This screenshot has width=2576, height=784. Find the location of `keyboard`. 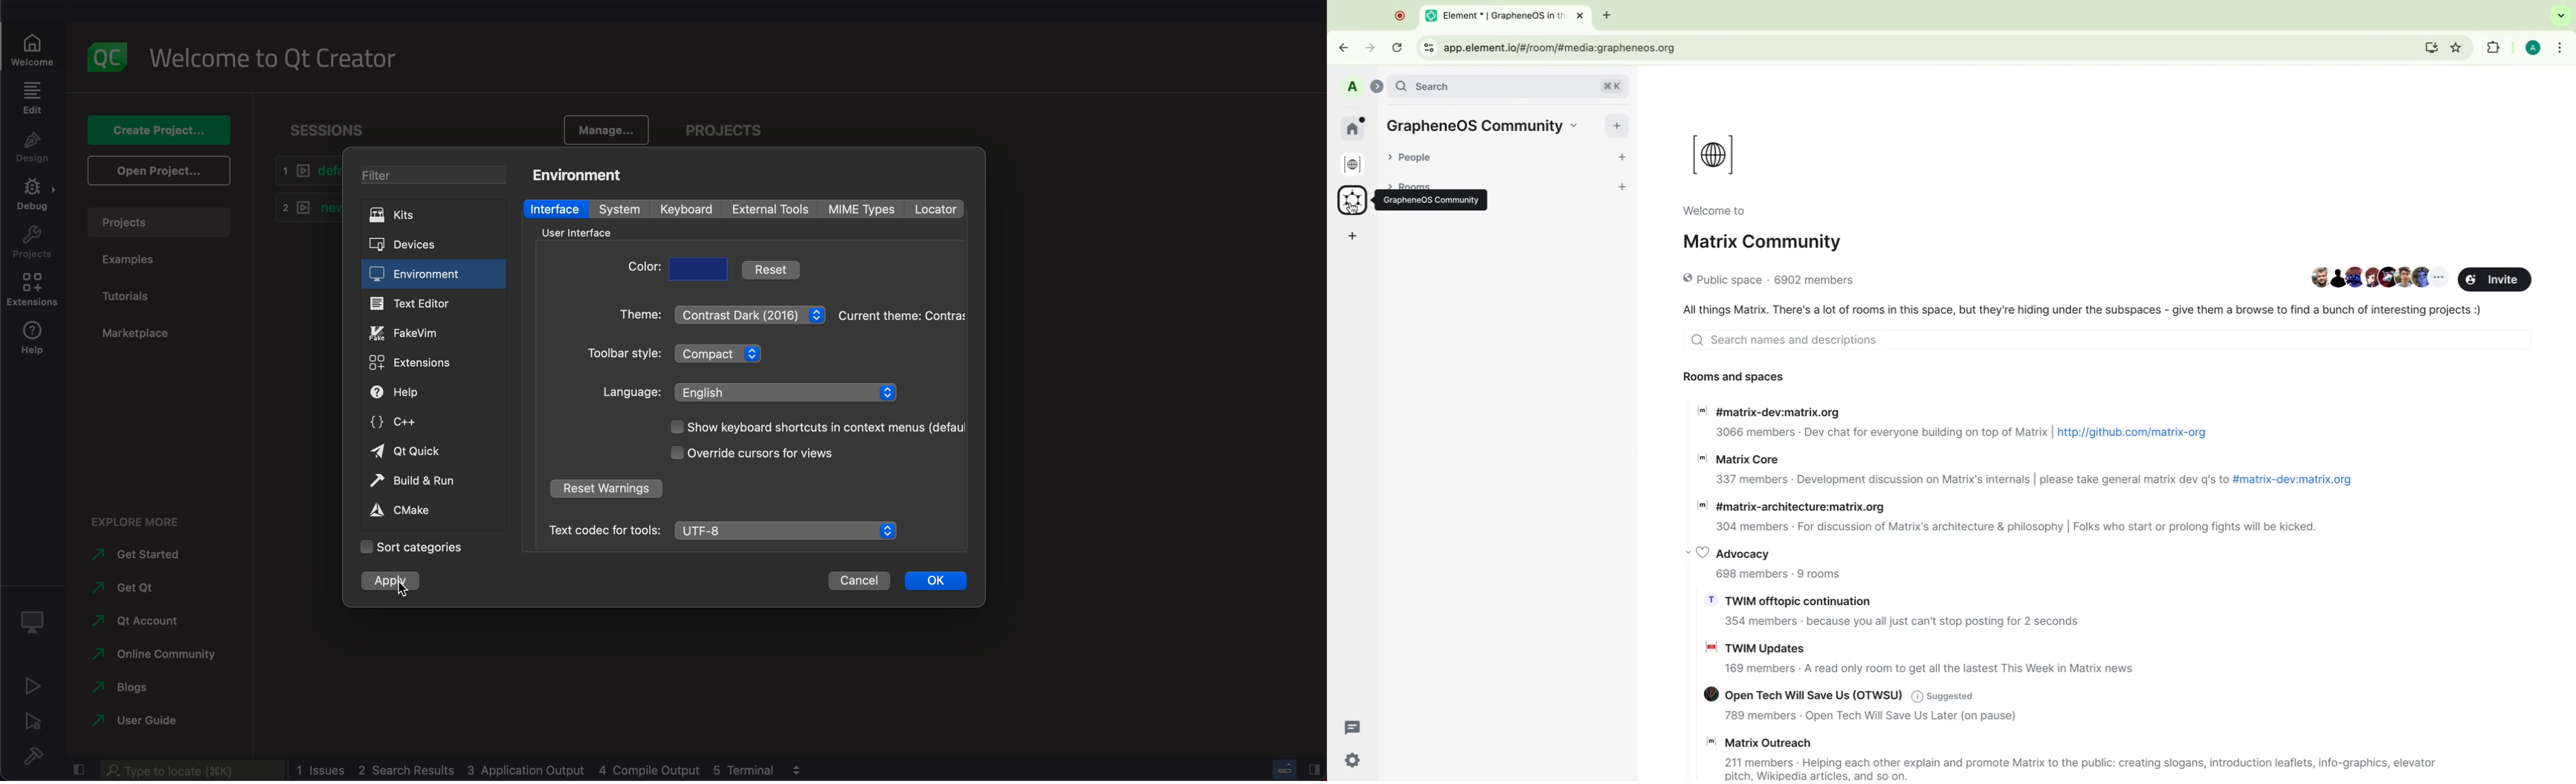

keyboard is located at coordinates (689, 210).